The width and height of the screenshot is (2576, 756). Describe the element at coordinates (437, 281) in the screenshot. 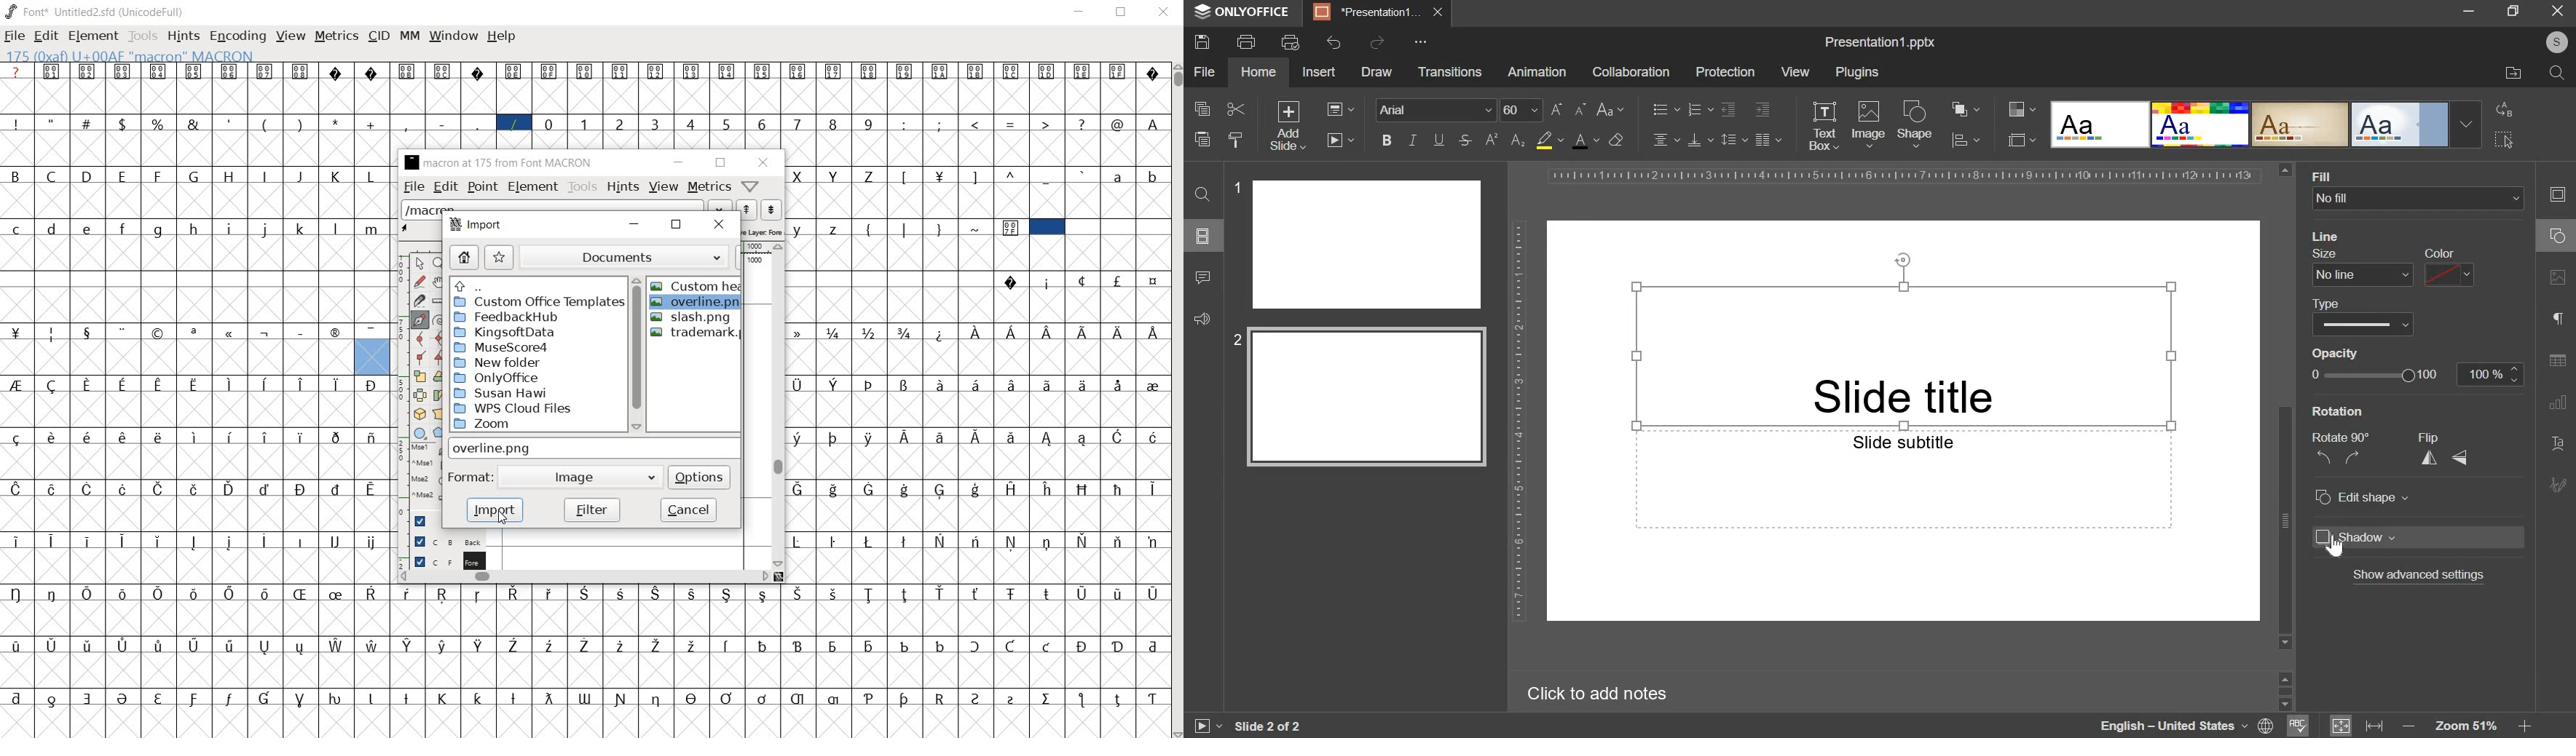

I see `pan` at that location.